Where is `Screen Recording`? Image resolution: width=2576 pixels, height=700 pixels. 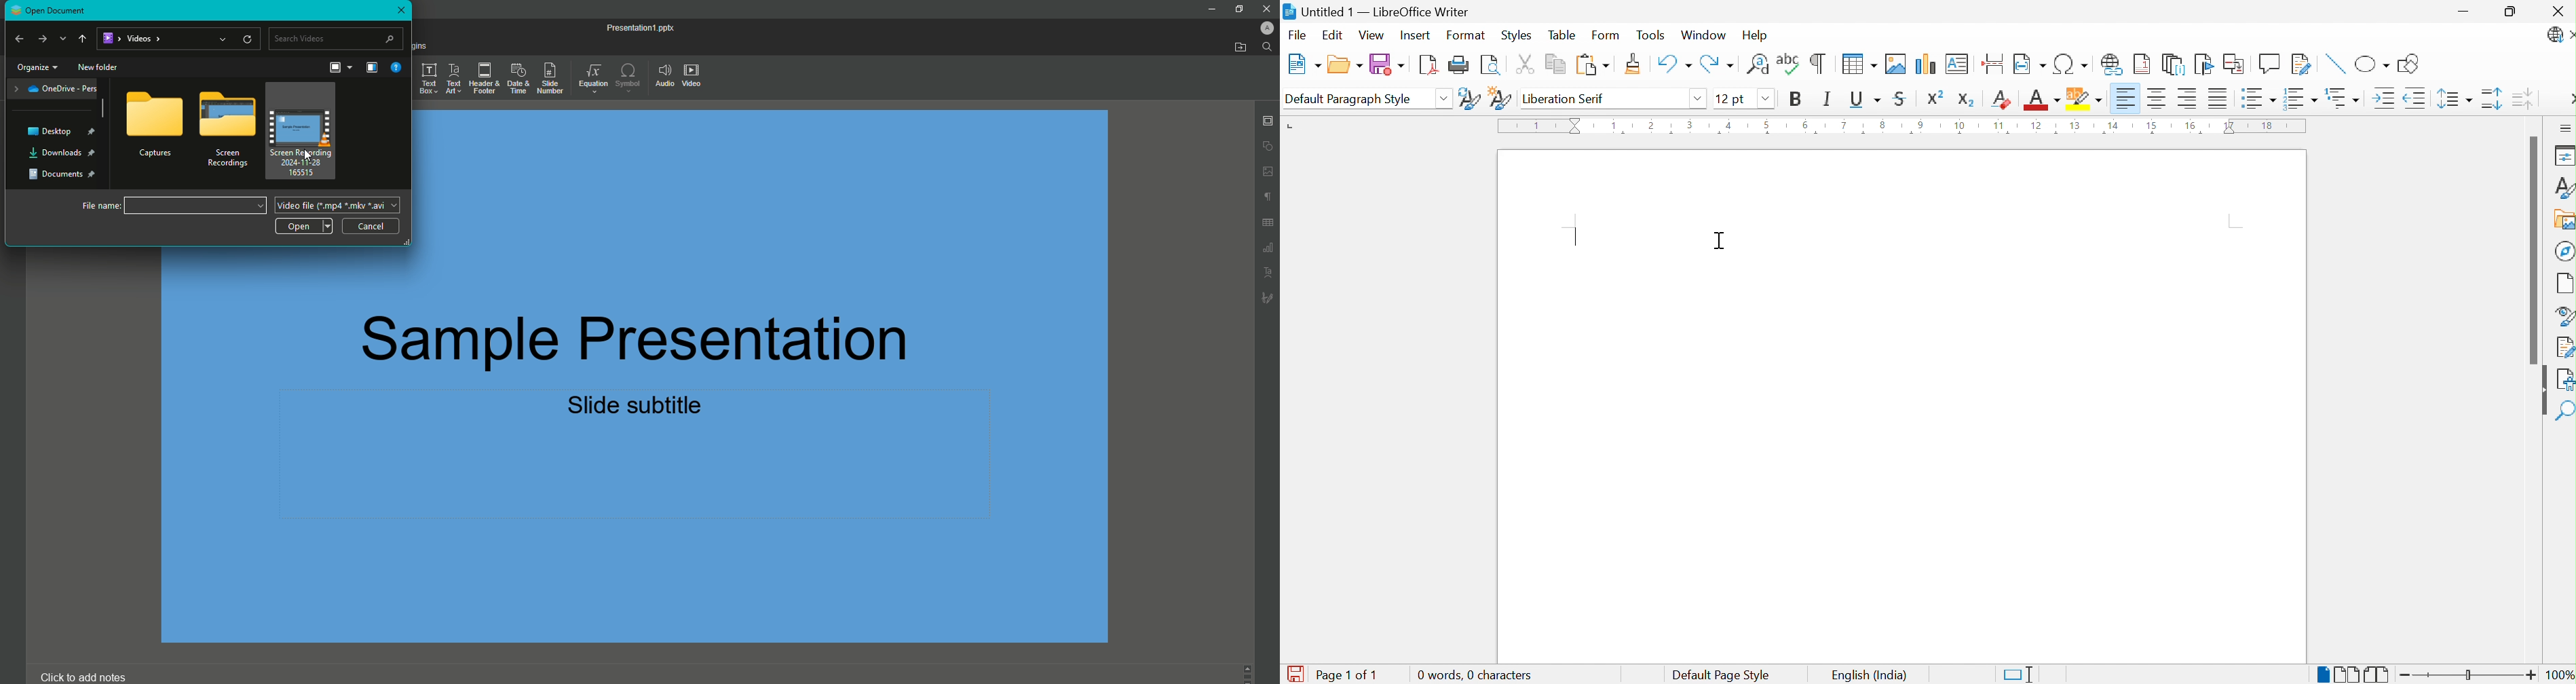
Screen Recording is located at coordinates (307, 131).